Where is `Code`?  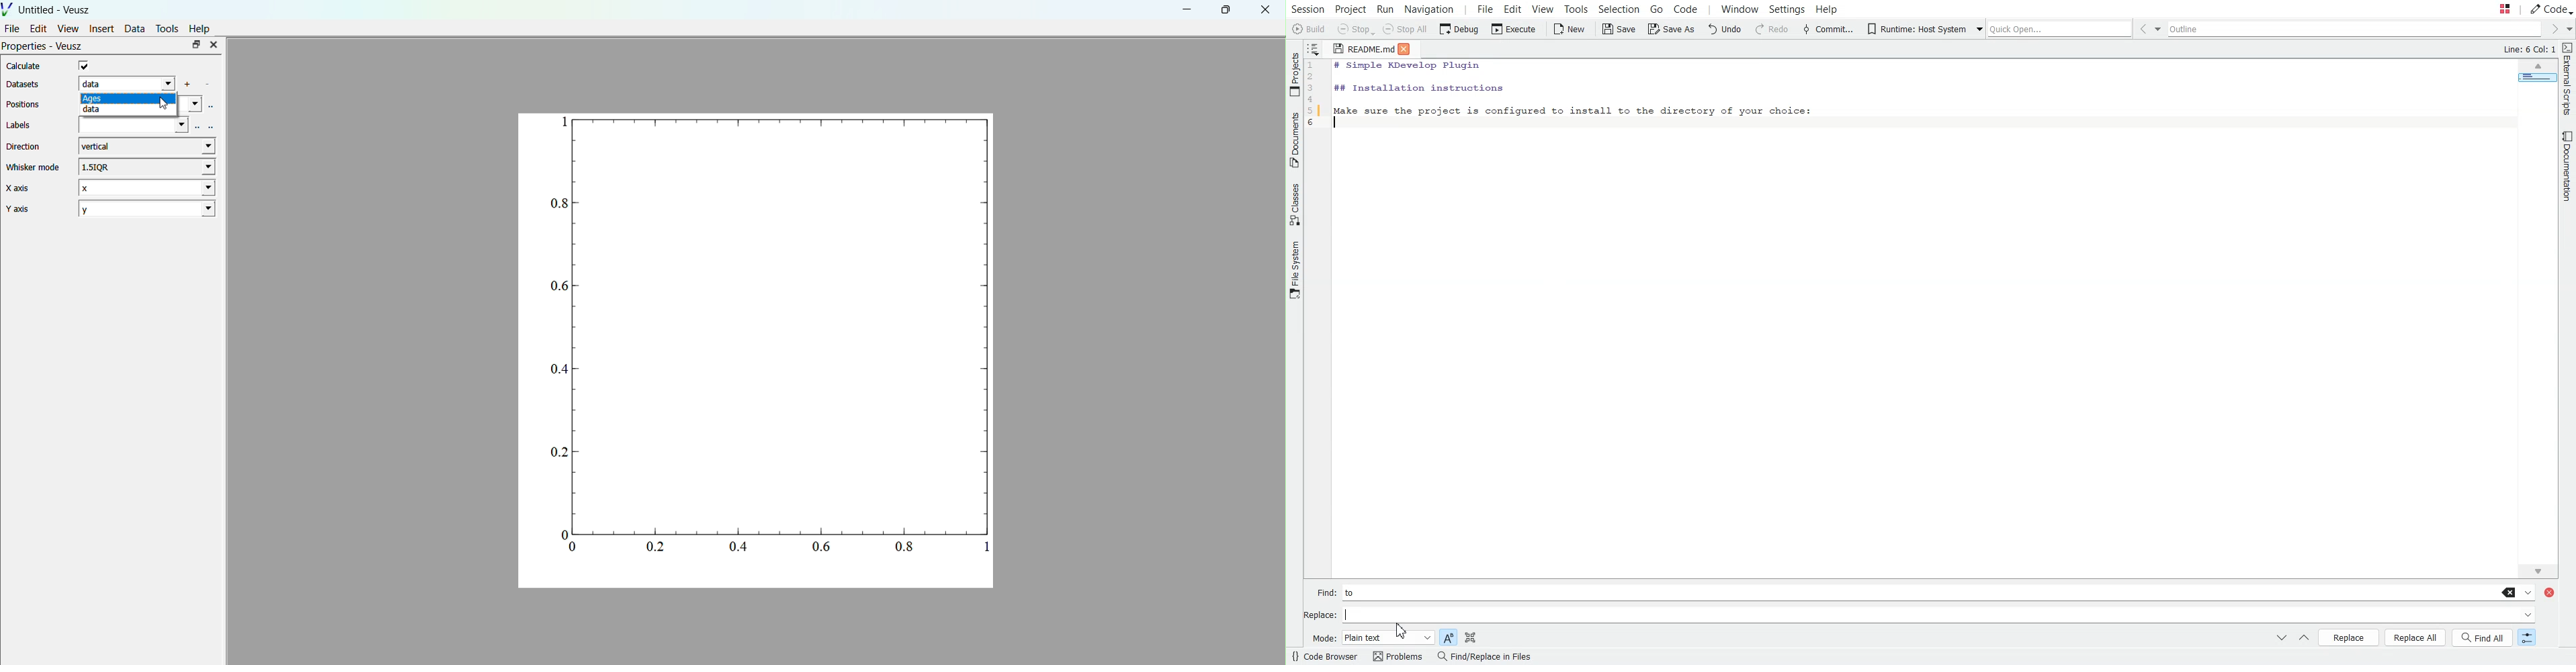
Code is located at coordinates (2550, 9).